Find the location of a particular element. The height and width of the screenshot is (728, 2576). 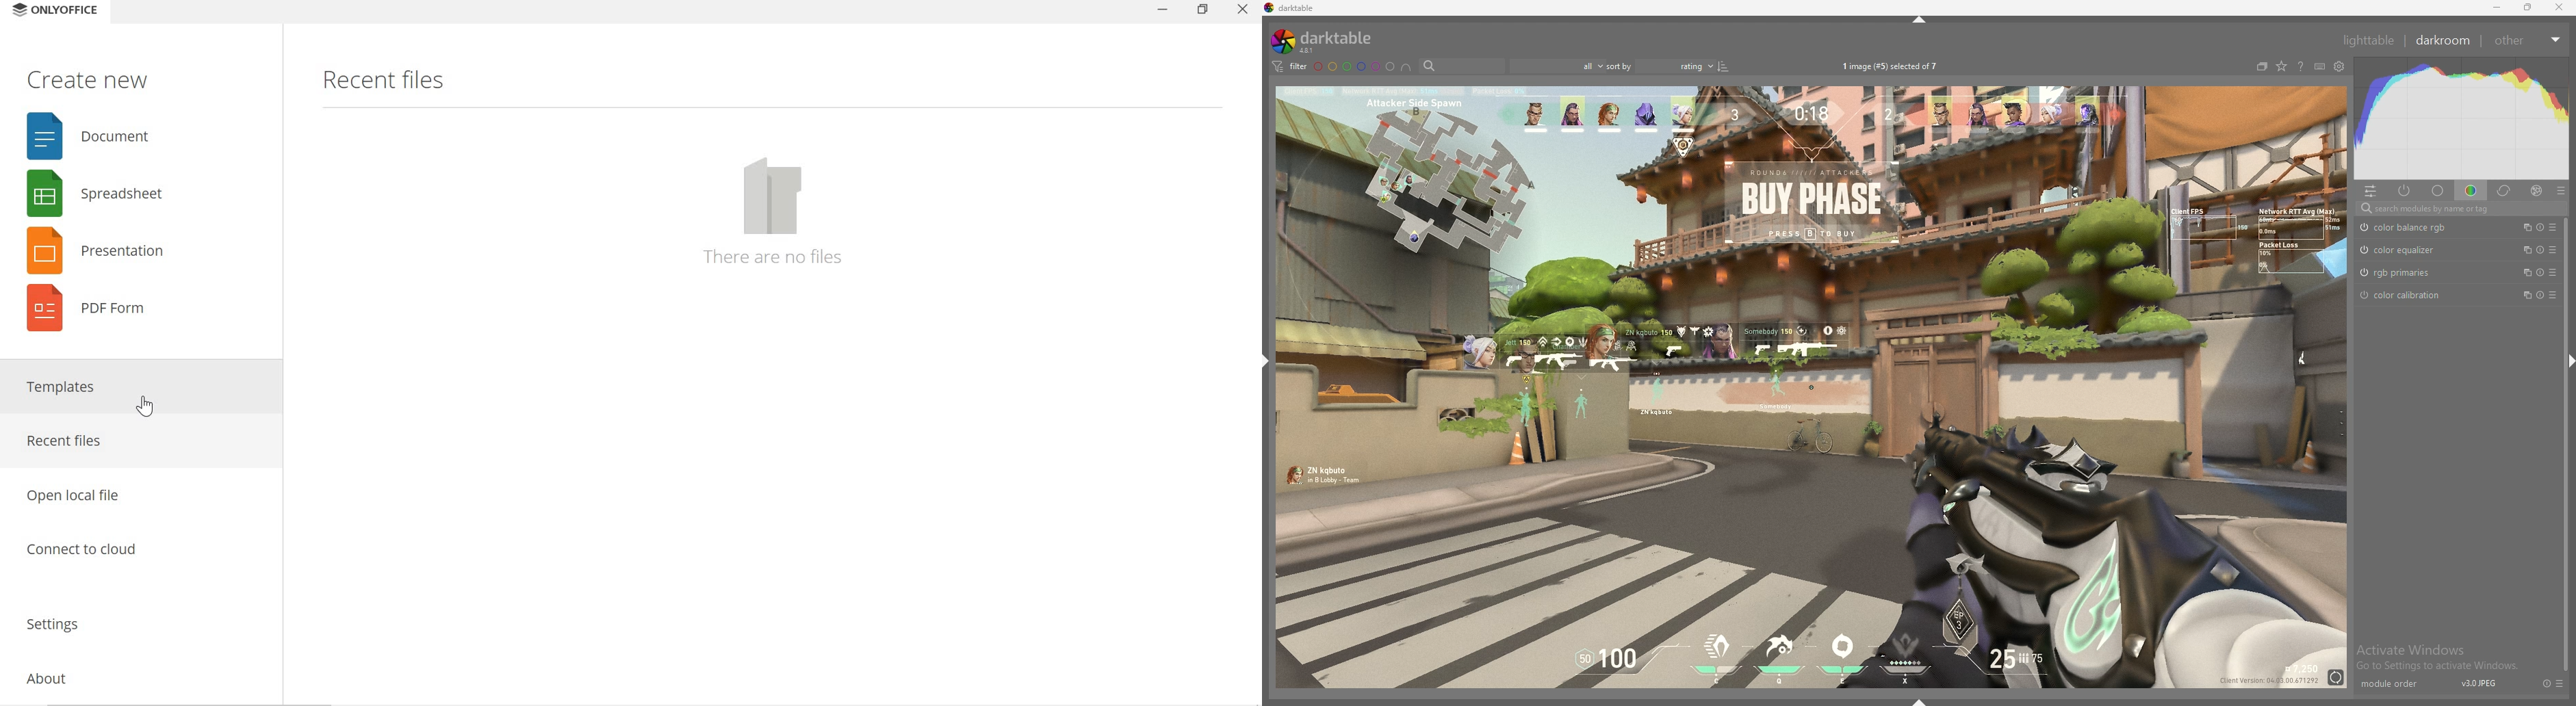

filter by rating is located at coordinates (1556, 66).